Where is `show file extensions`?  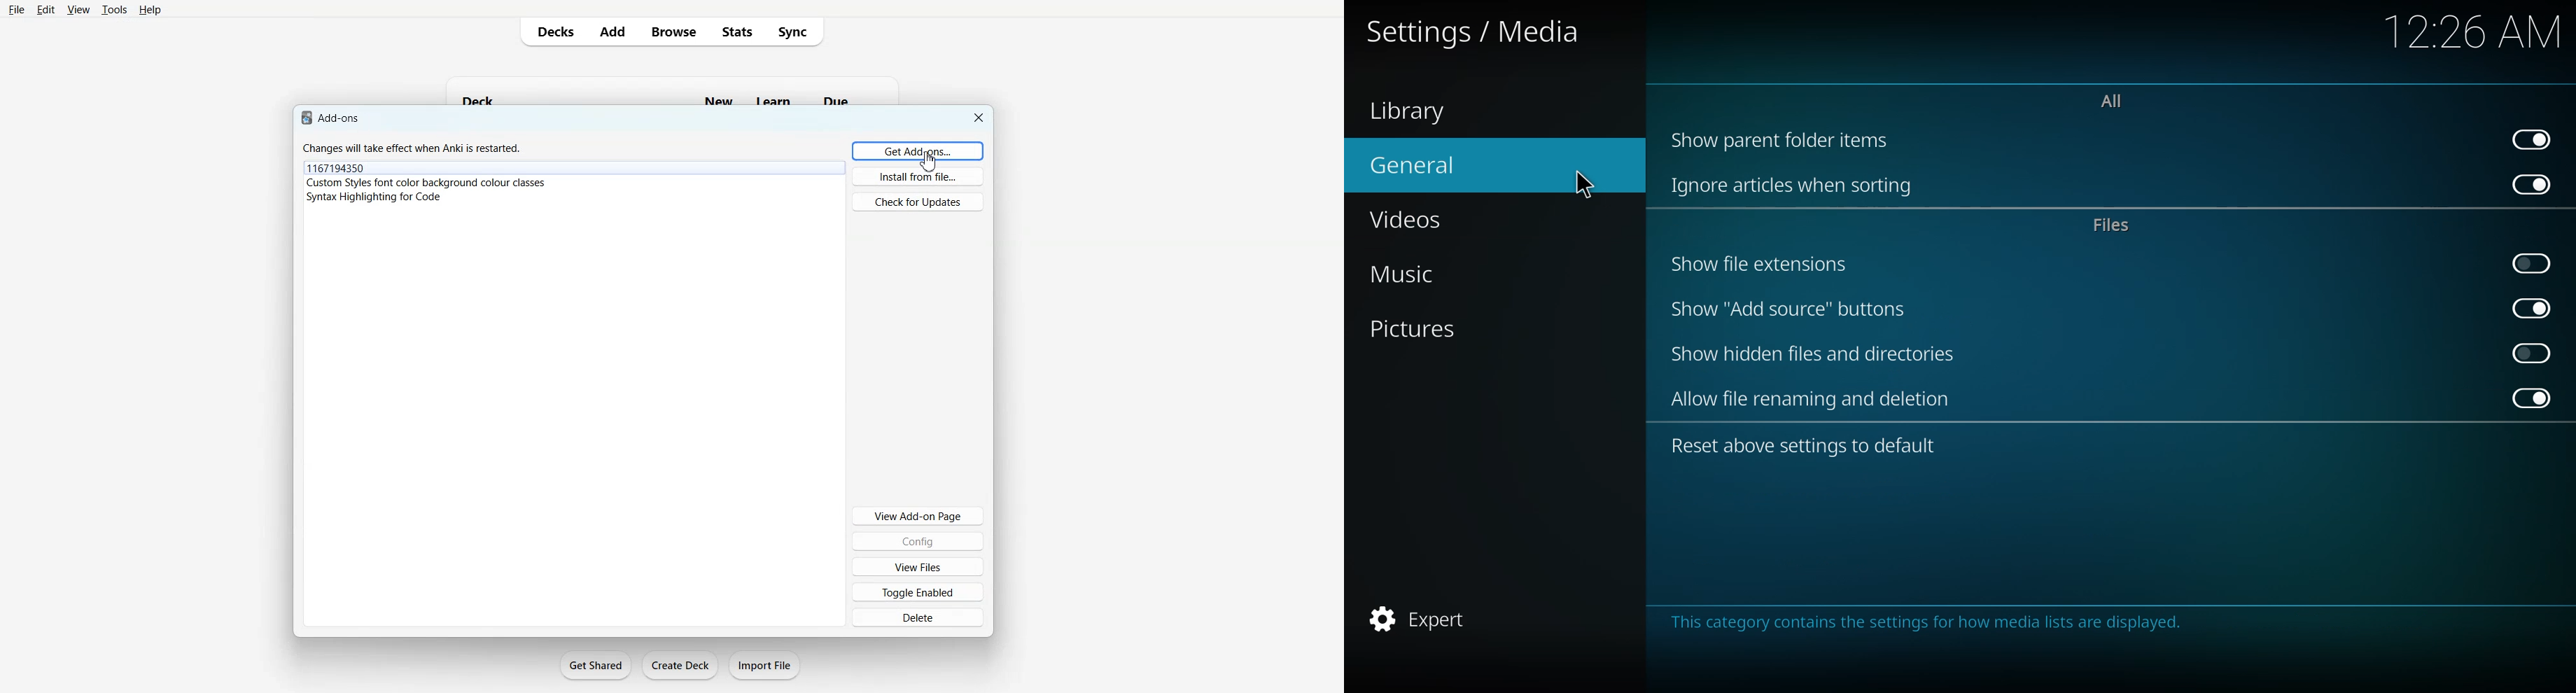
show file extensions is located at coordinates (1764, 264).